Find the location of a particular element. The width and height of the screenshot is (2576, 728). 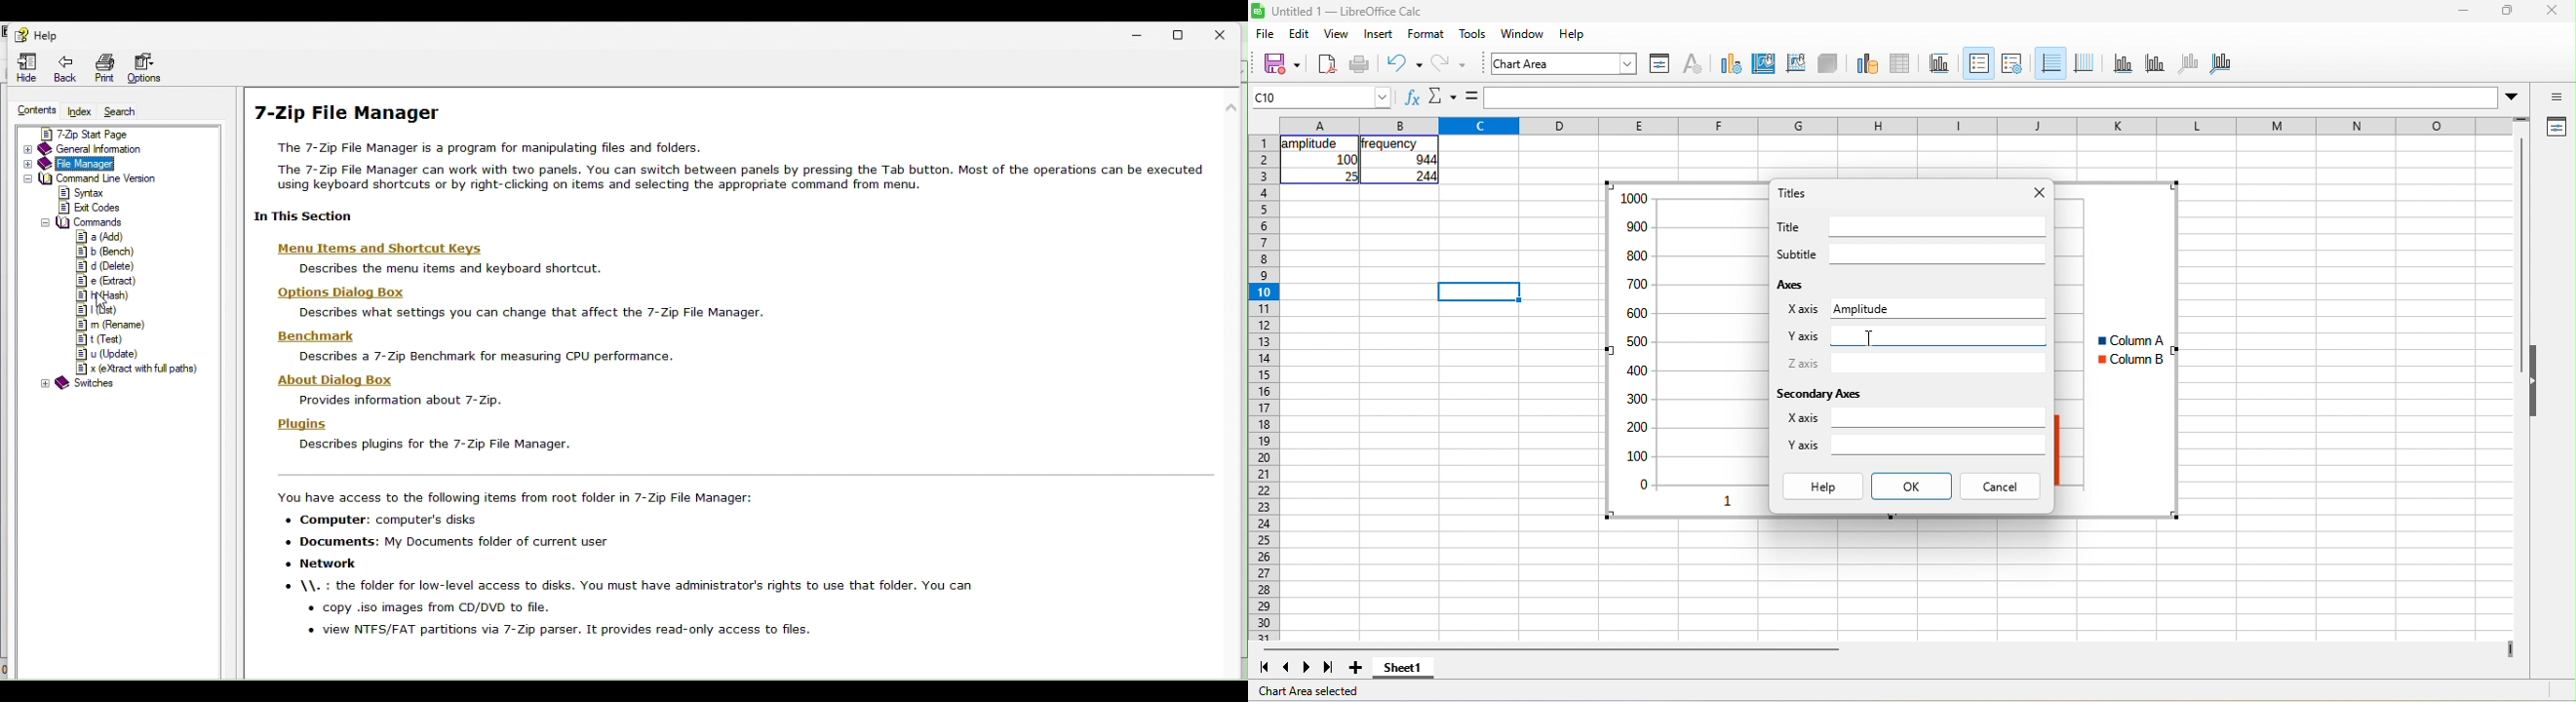

z axis is located at coordinates (2189, 64).